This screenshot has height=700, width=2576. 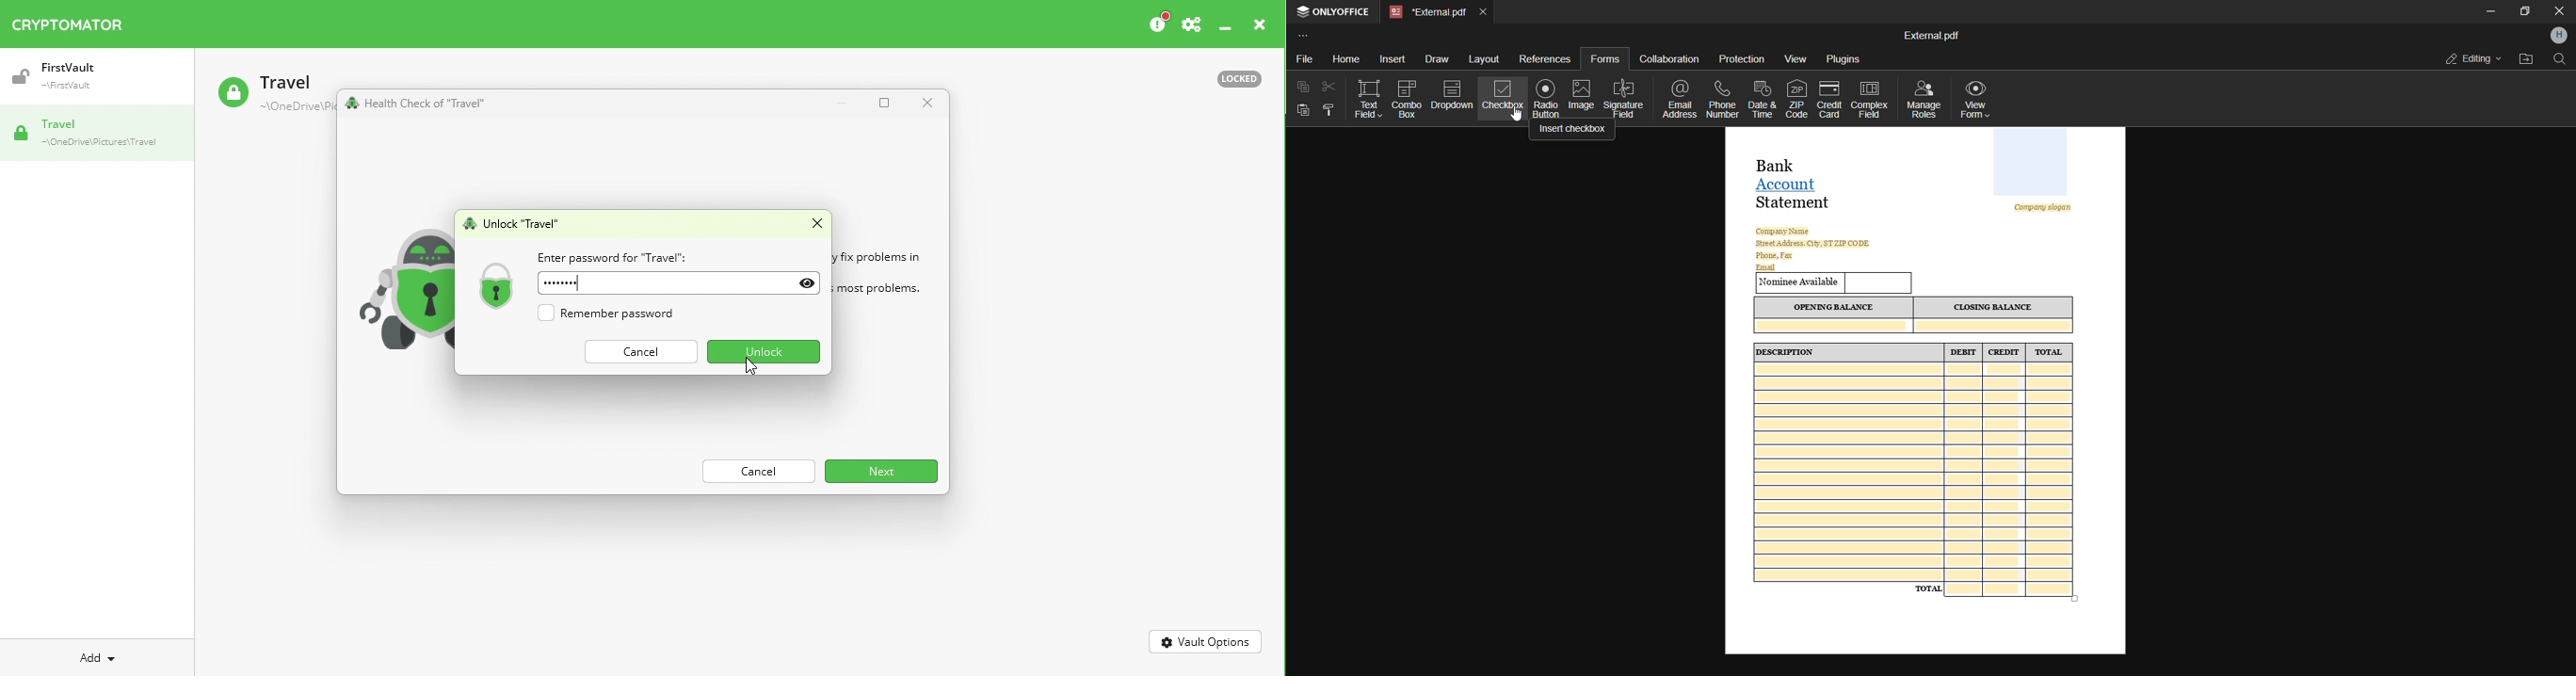 I want to click on hidden password, so click(x=560, y=283).